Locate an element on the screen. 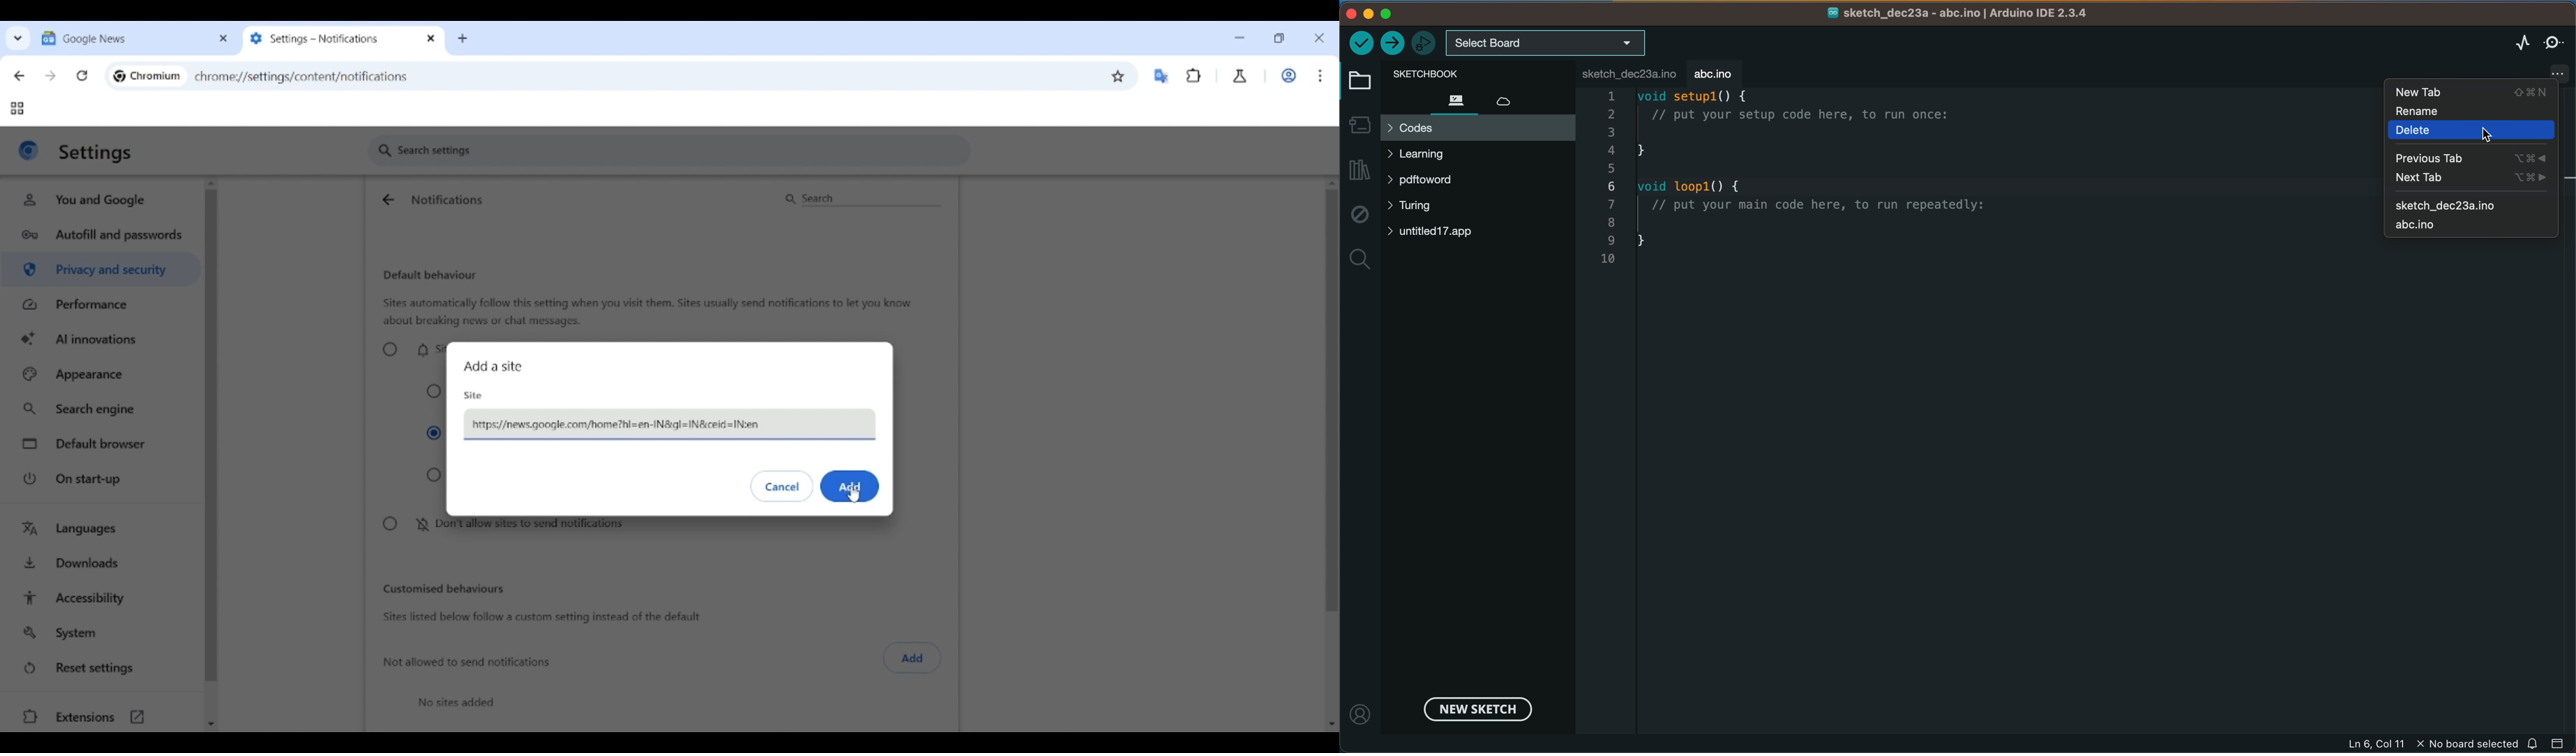  Show interface in a smaller tab is located at coordinates (1279, 38).